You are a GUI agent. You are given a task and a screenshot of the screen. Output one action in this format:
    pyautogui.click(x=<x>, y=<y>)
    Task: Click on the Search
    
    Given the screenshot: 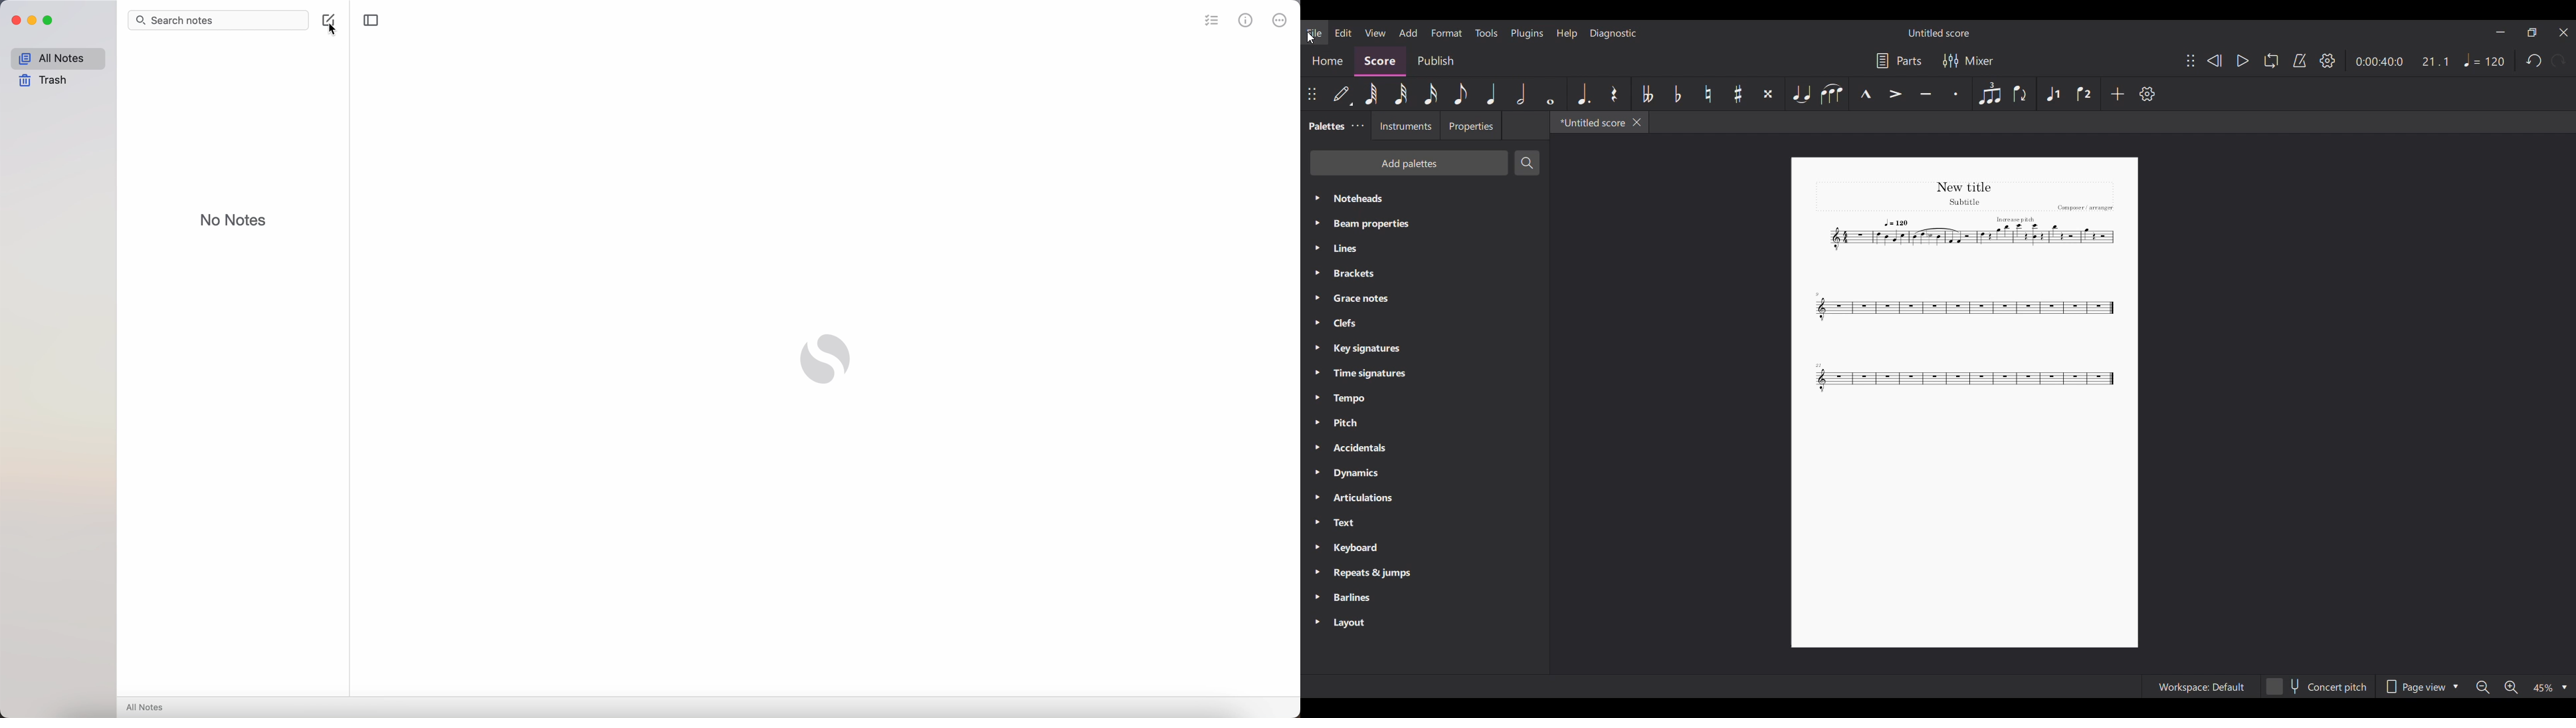 What is the action you would take?
    pyautogui.click(x=1528, y=163)
    